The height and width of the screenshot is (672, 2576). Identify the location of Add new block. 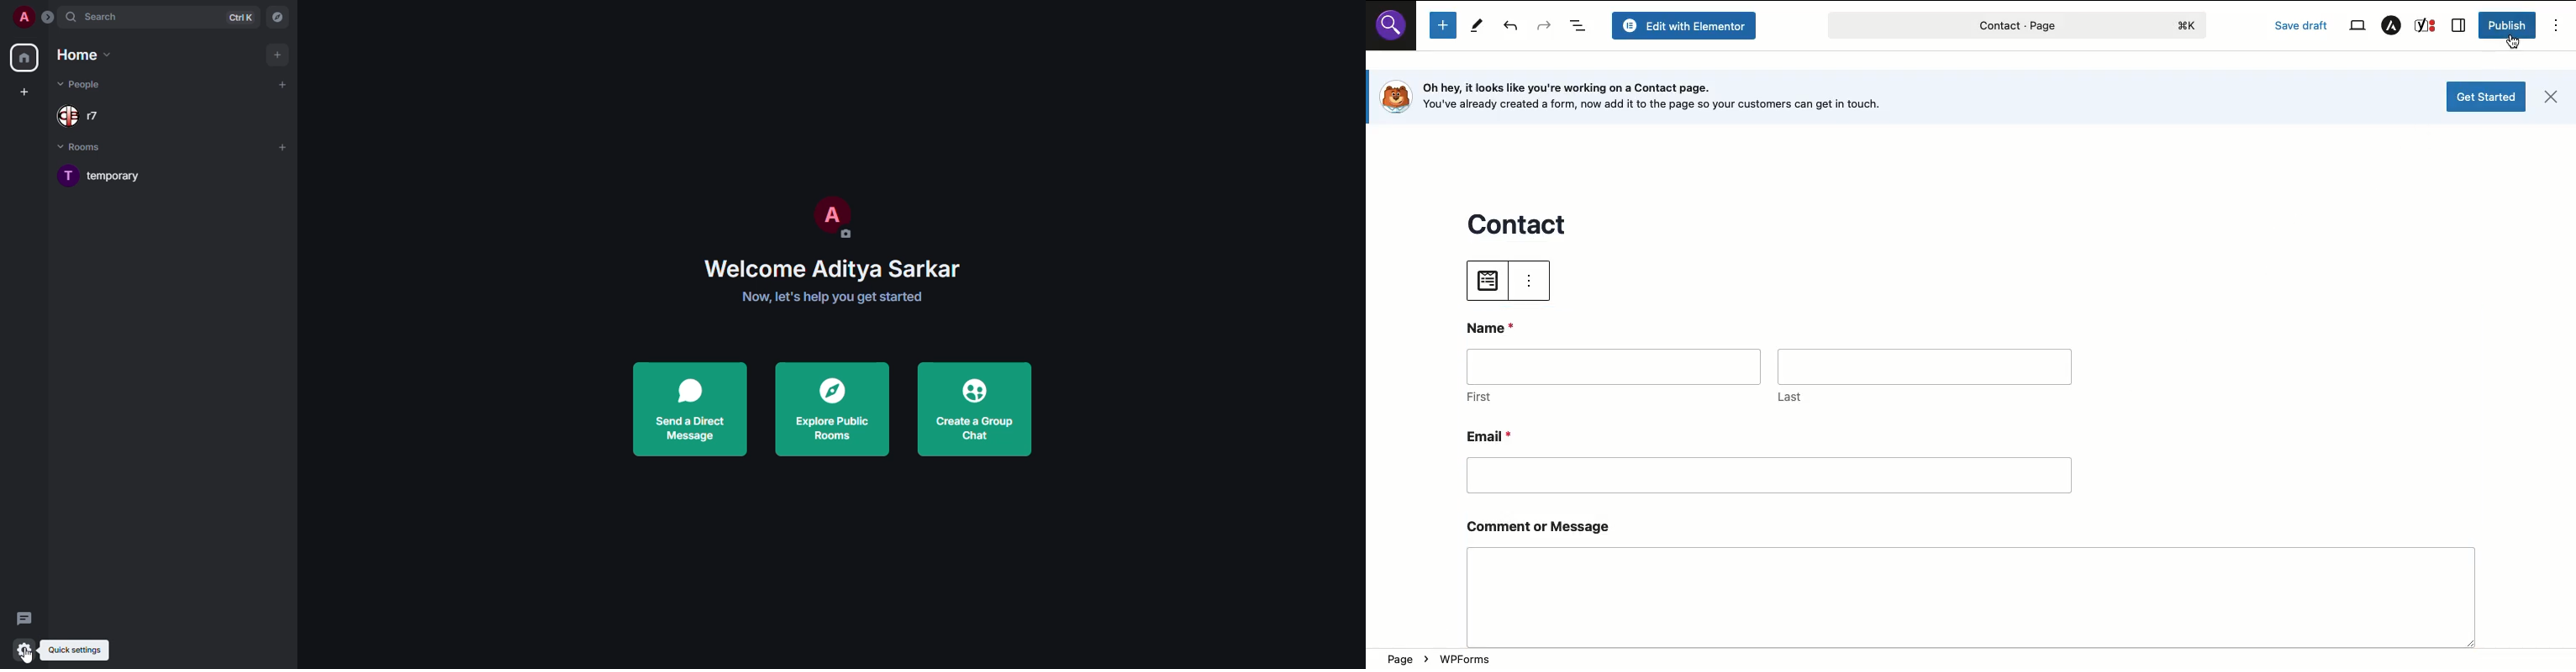
(1442, 26).